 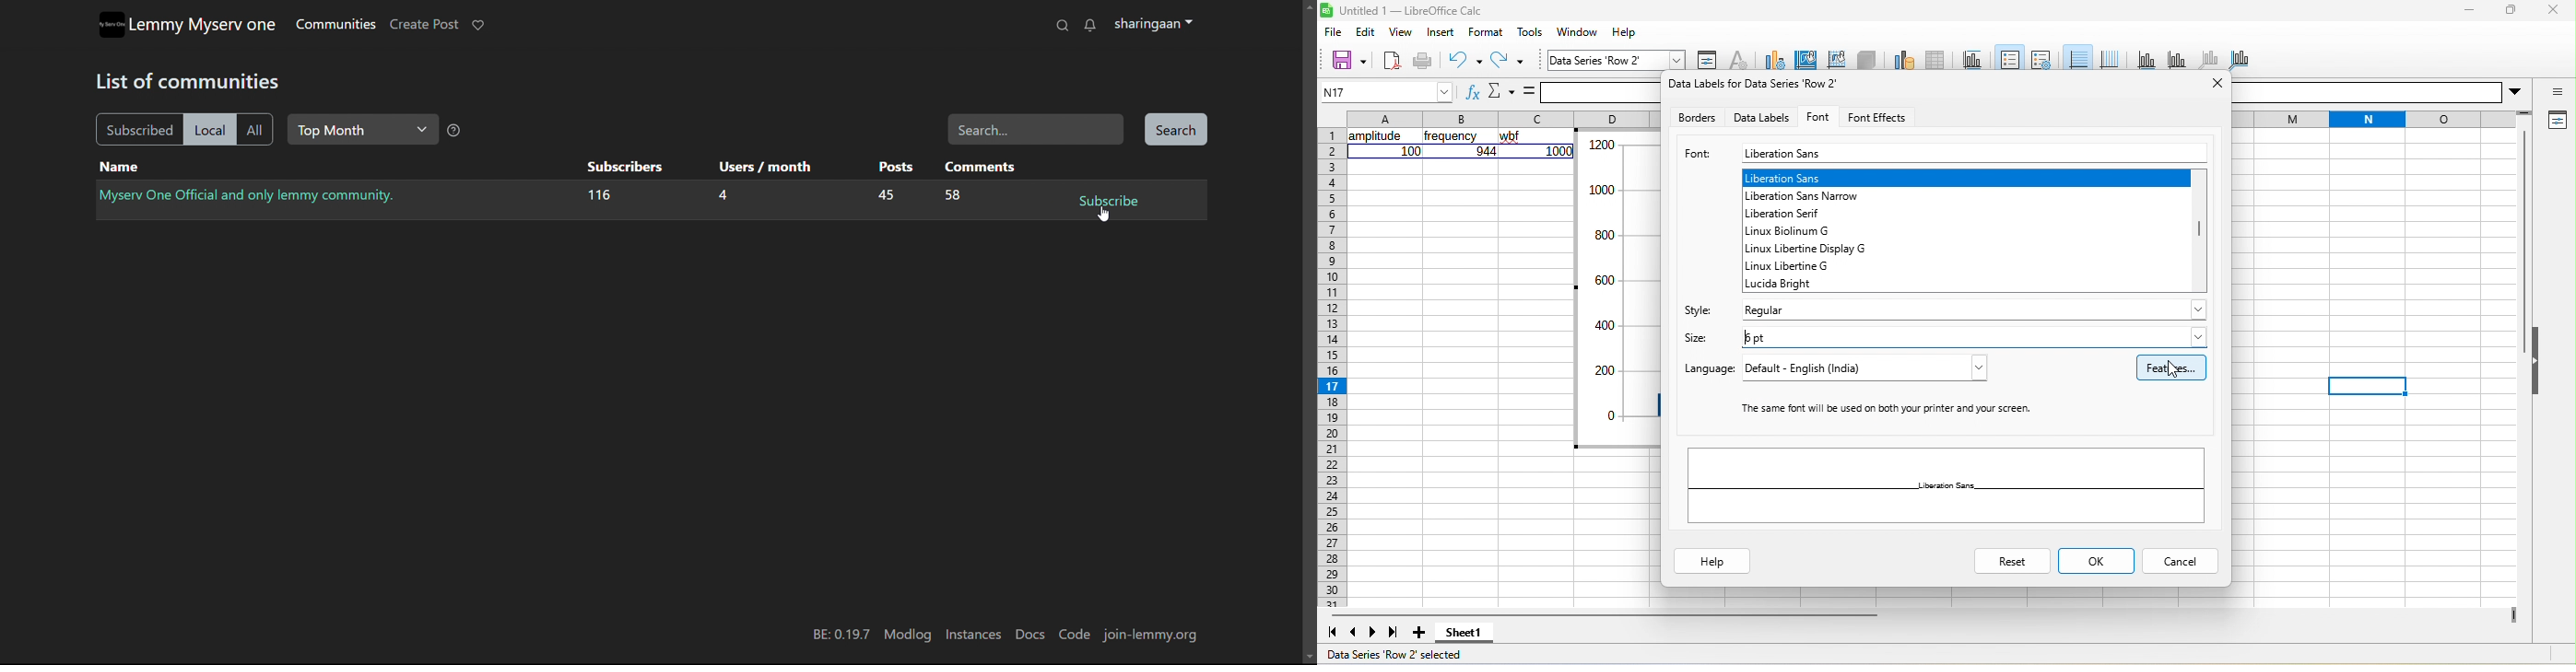 I want to click on format, so click(x=1486, y=32).